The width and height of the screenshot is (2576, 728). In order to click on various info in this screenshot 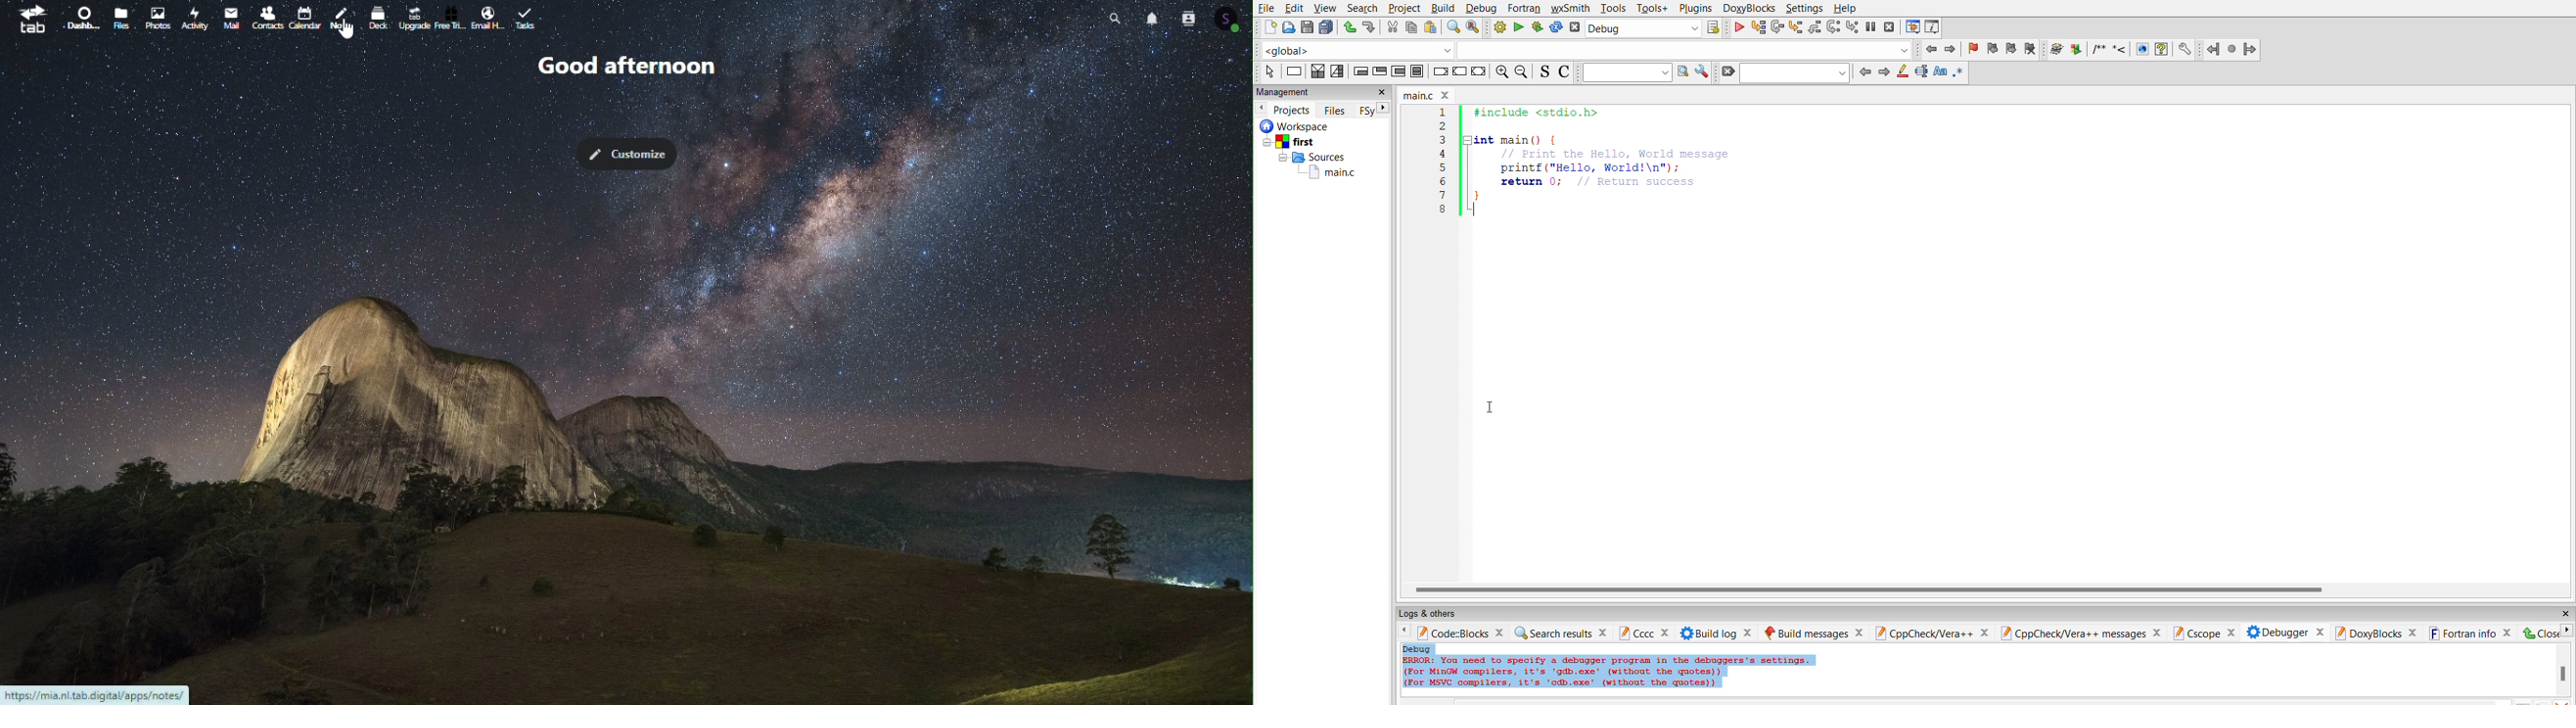, I will do `click(1935, 26)`.